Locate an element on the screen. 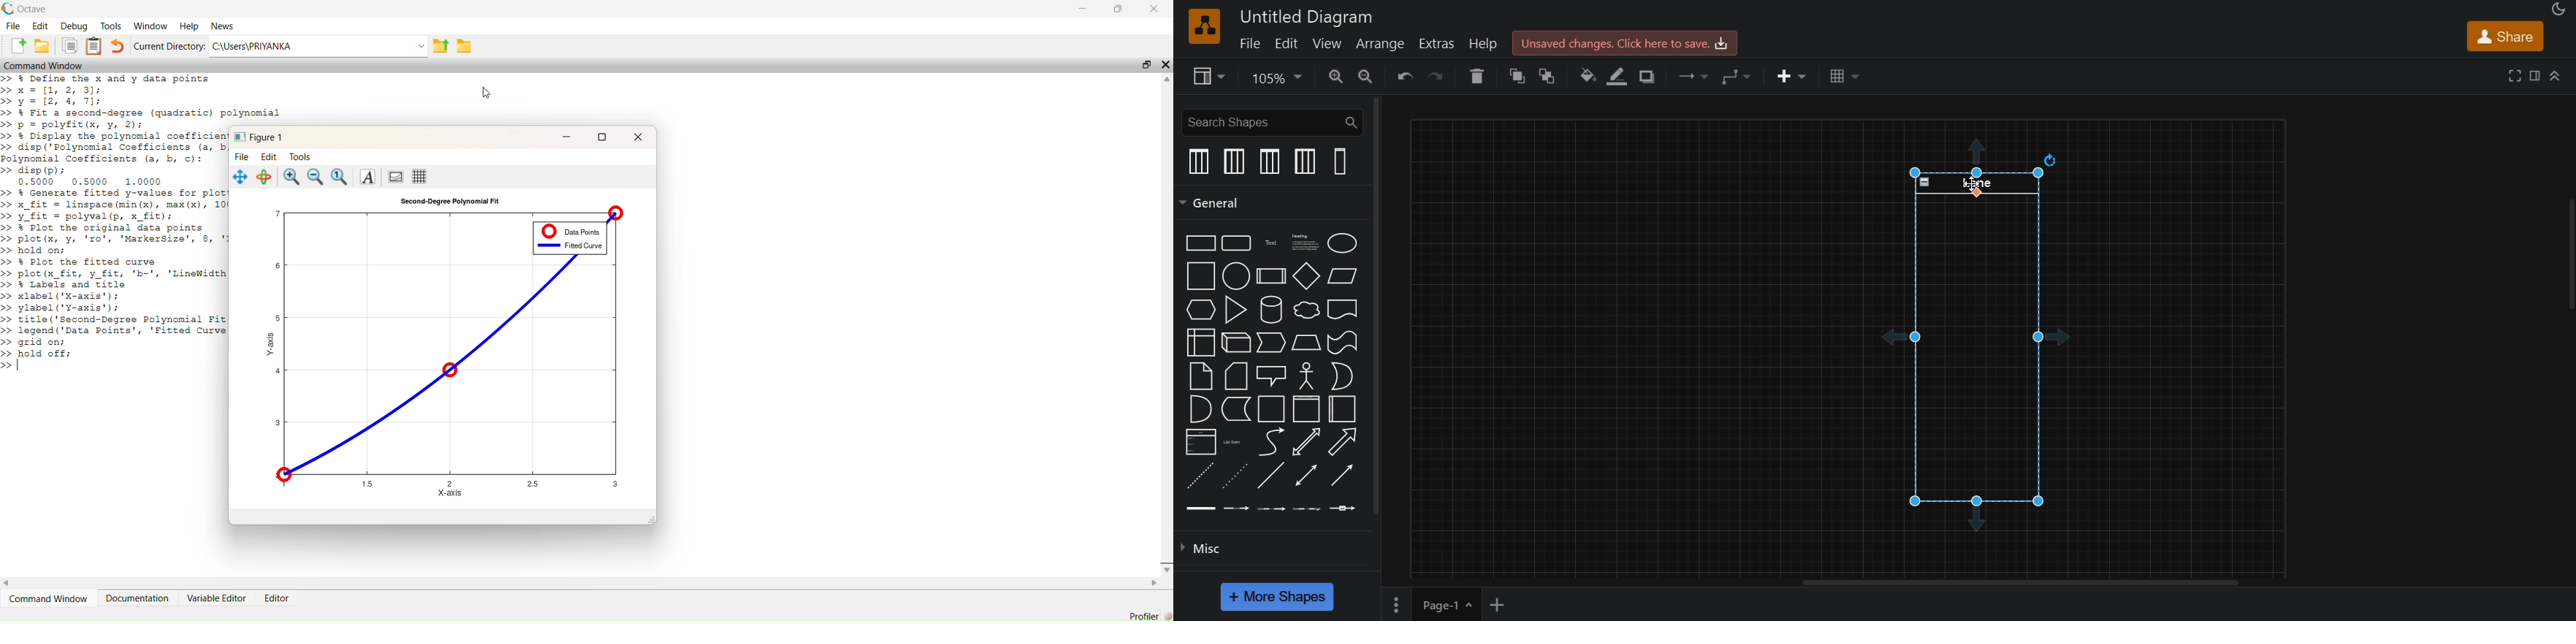 Image resolution: width=2576 pixels, height=644 pixels. list item is located at coordinates (1235, 441).